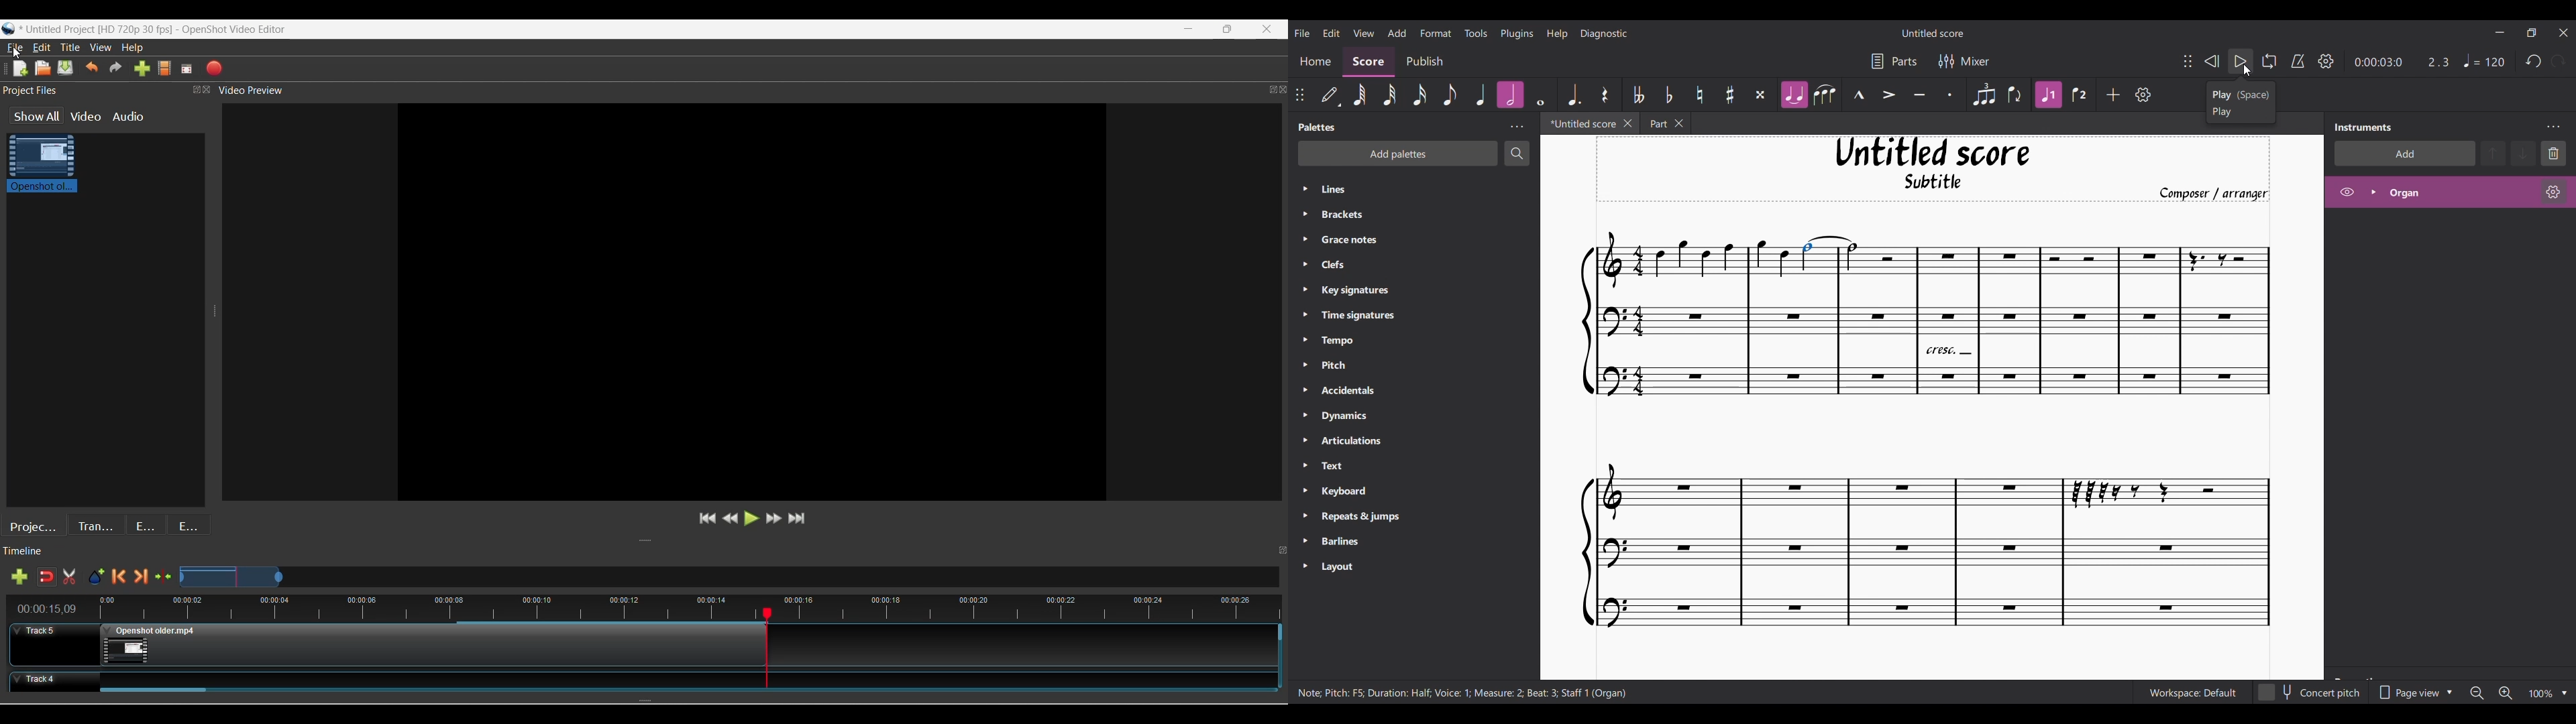 Image resolution: width=2576 pixels, height=728 pixels. What do you see at coordinates (1660, 123) in the screenshot?
I see `Earlier tab` at bounding box center [1660, 123].